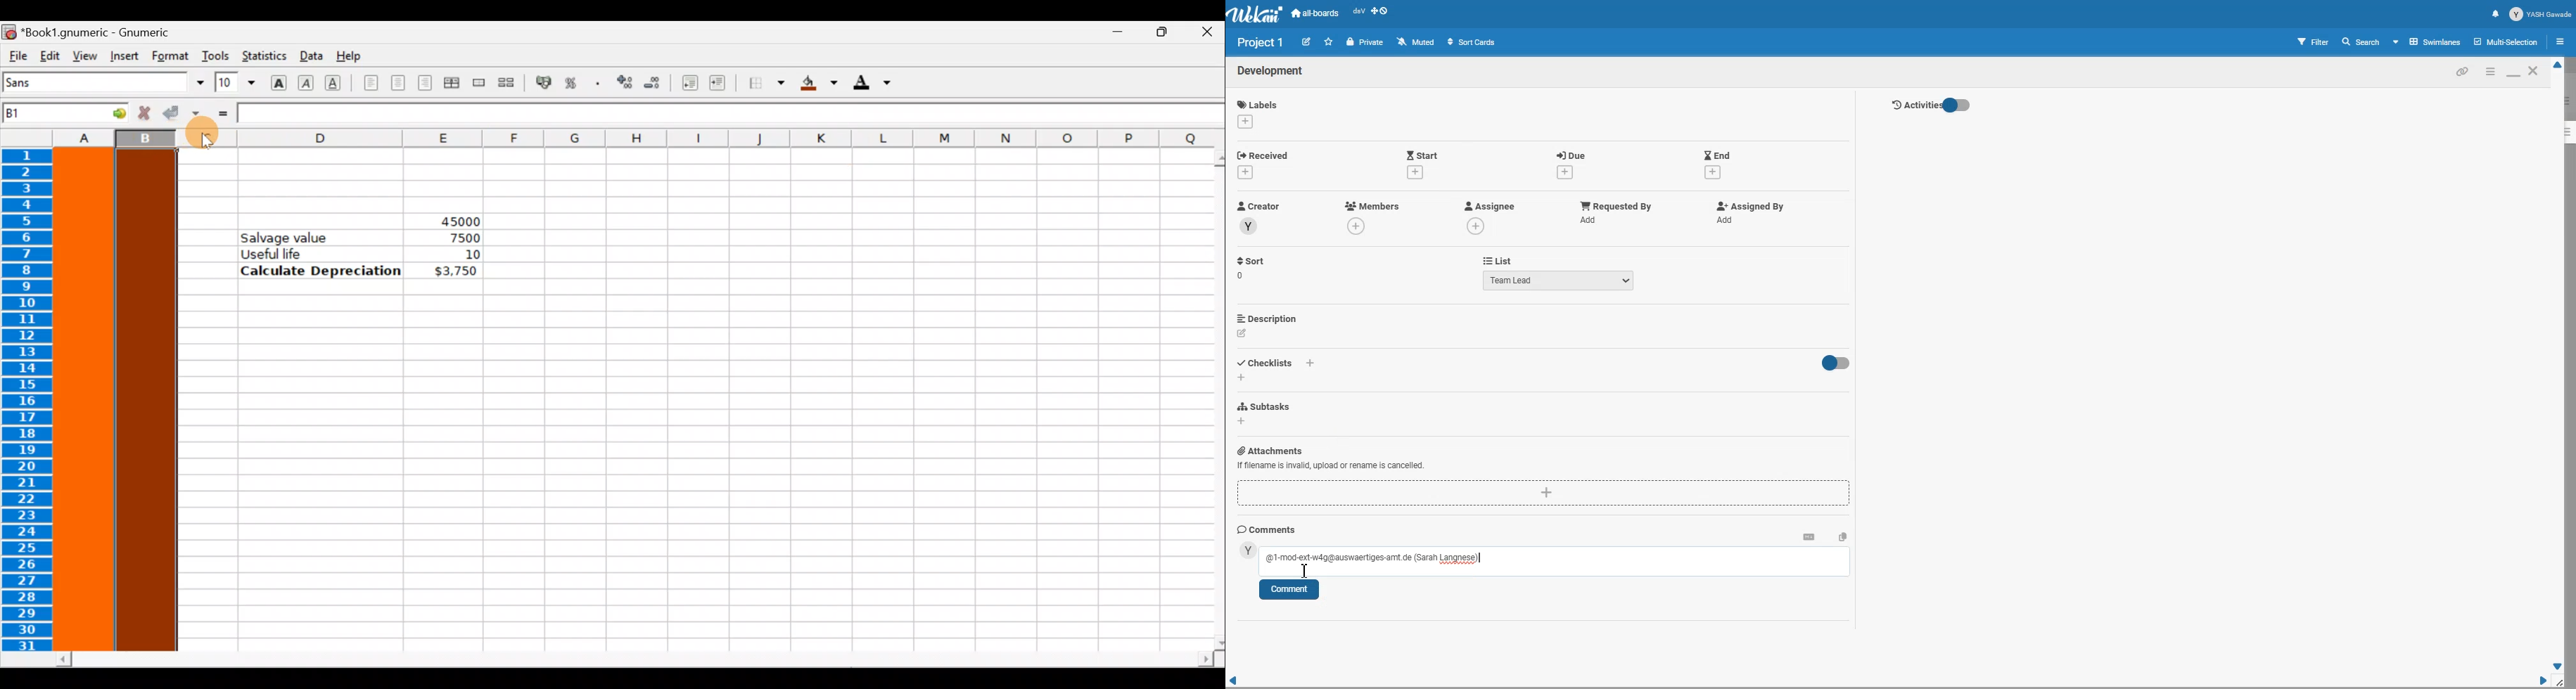 The height and width of the screenshot is (700, 2576). Describe the element at coordinates (1306, 41) in the screenshot. I see `Edit` at that location.